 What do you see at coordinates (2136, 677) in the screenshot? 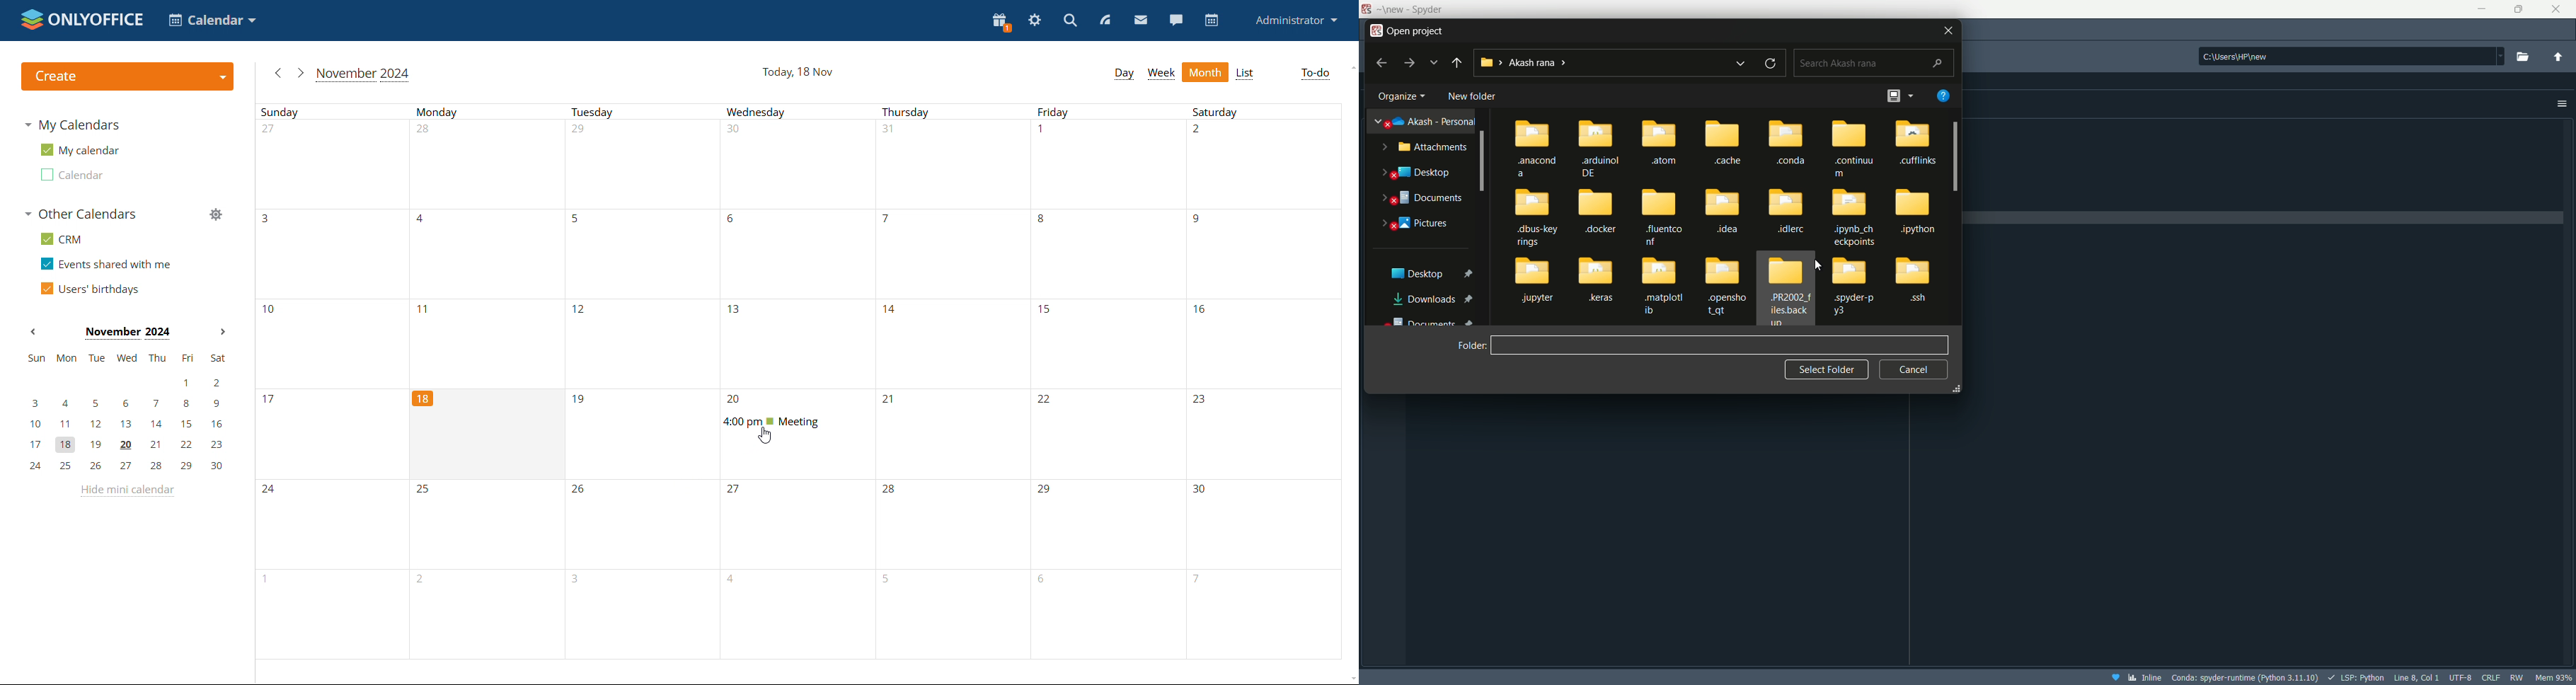
I see `Inline` at bounding box center [2136, 677].